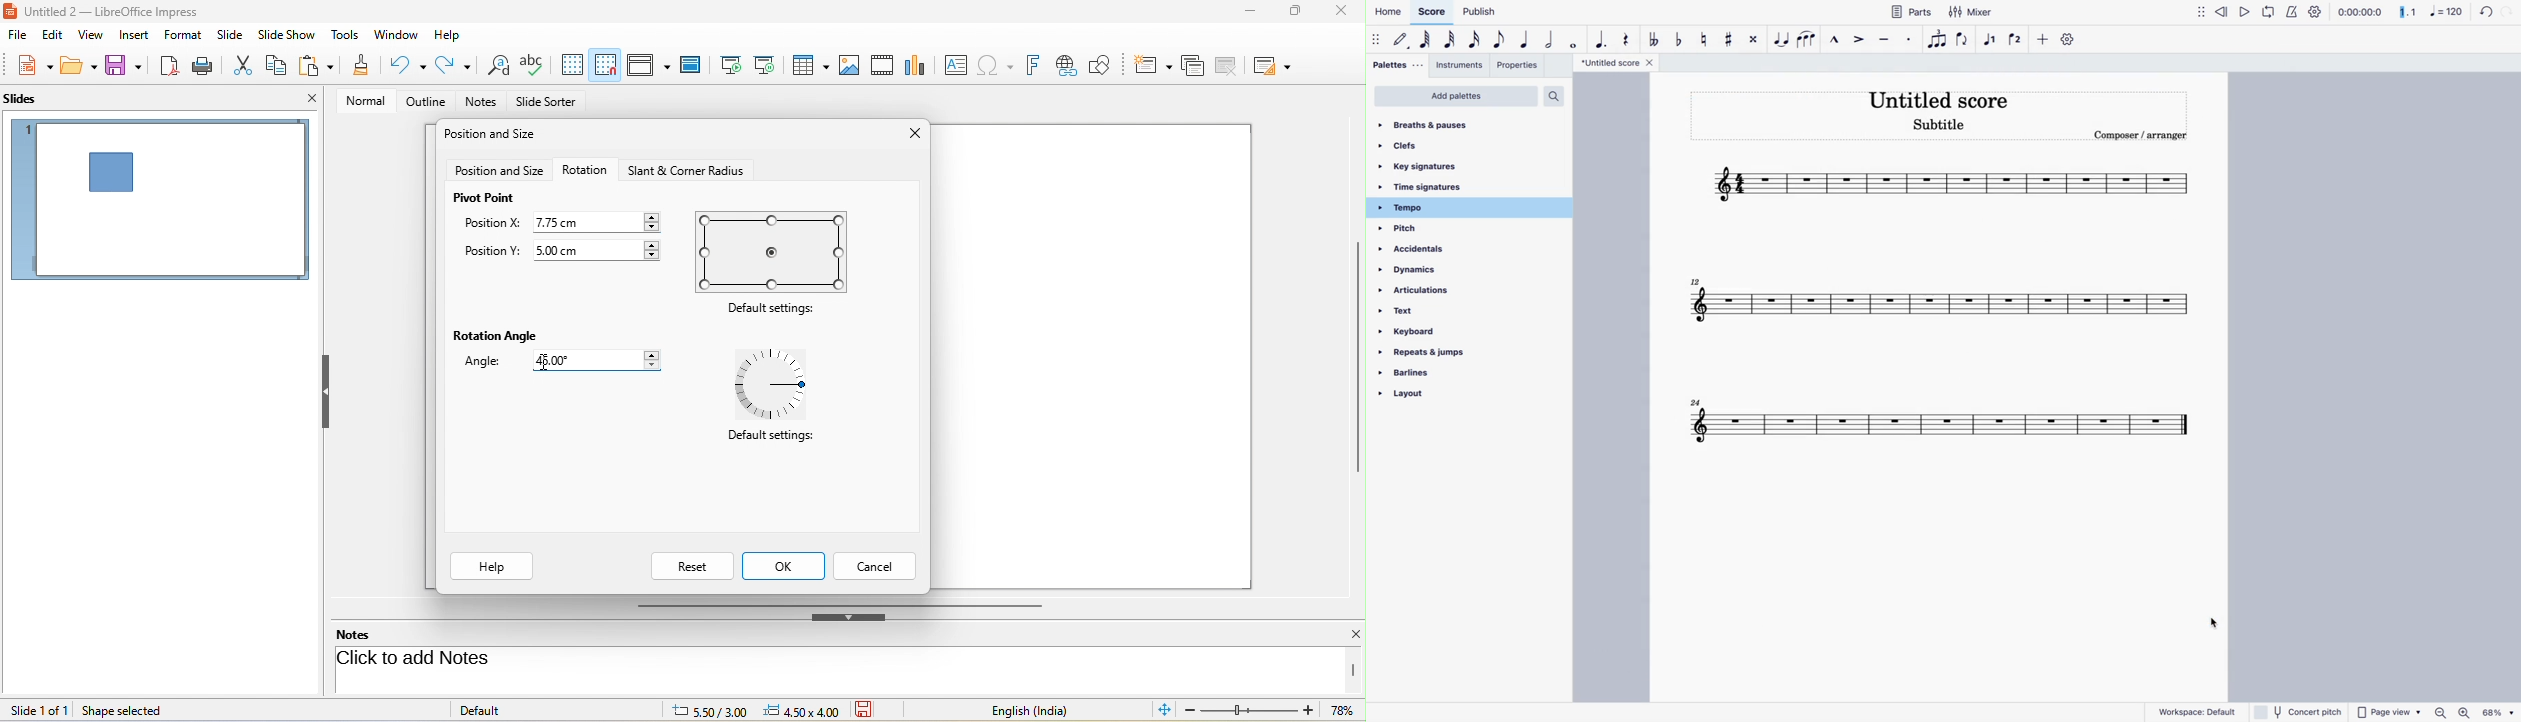  I want to click on click to add notes, so click(492, 660).